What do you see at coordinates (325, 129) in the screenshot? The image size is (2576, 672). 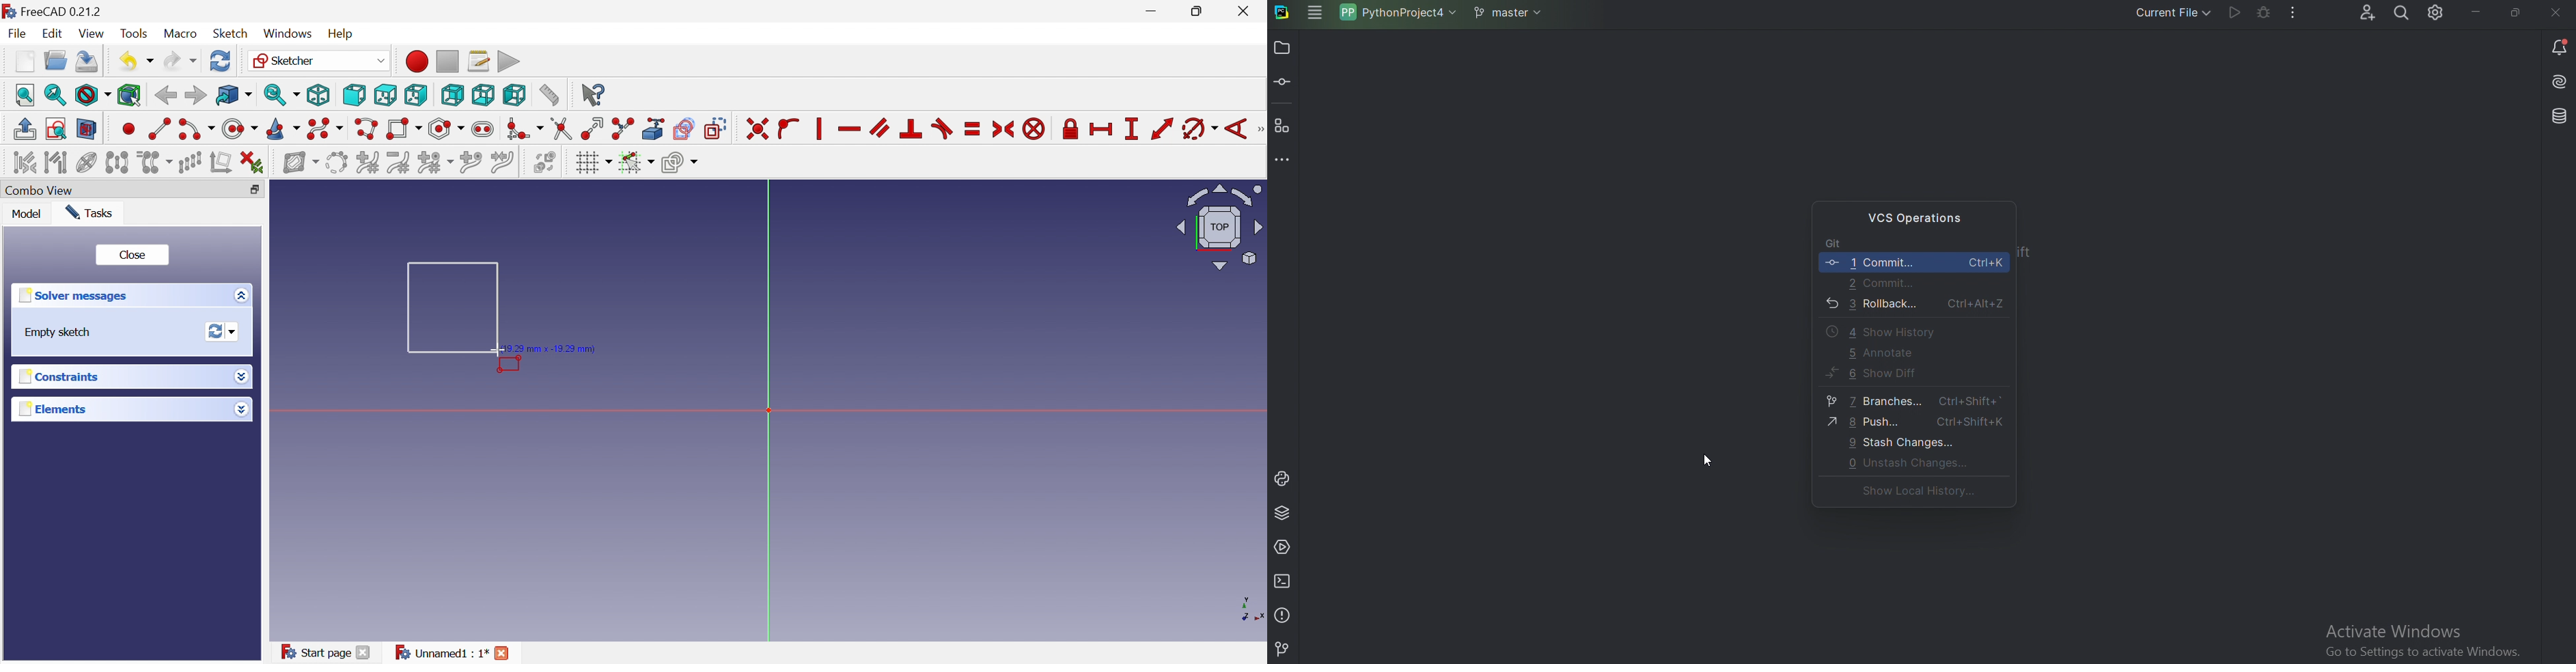 I see `Create B-spline` at bounding box center [325, 129].